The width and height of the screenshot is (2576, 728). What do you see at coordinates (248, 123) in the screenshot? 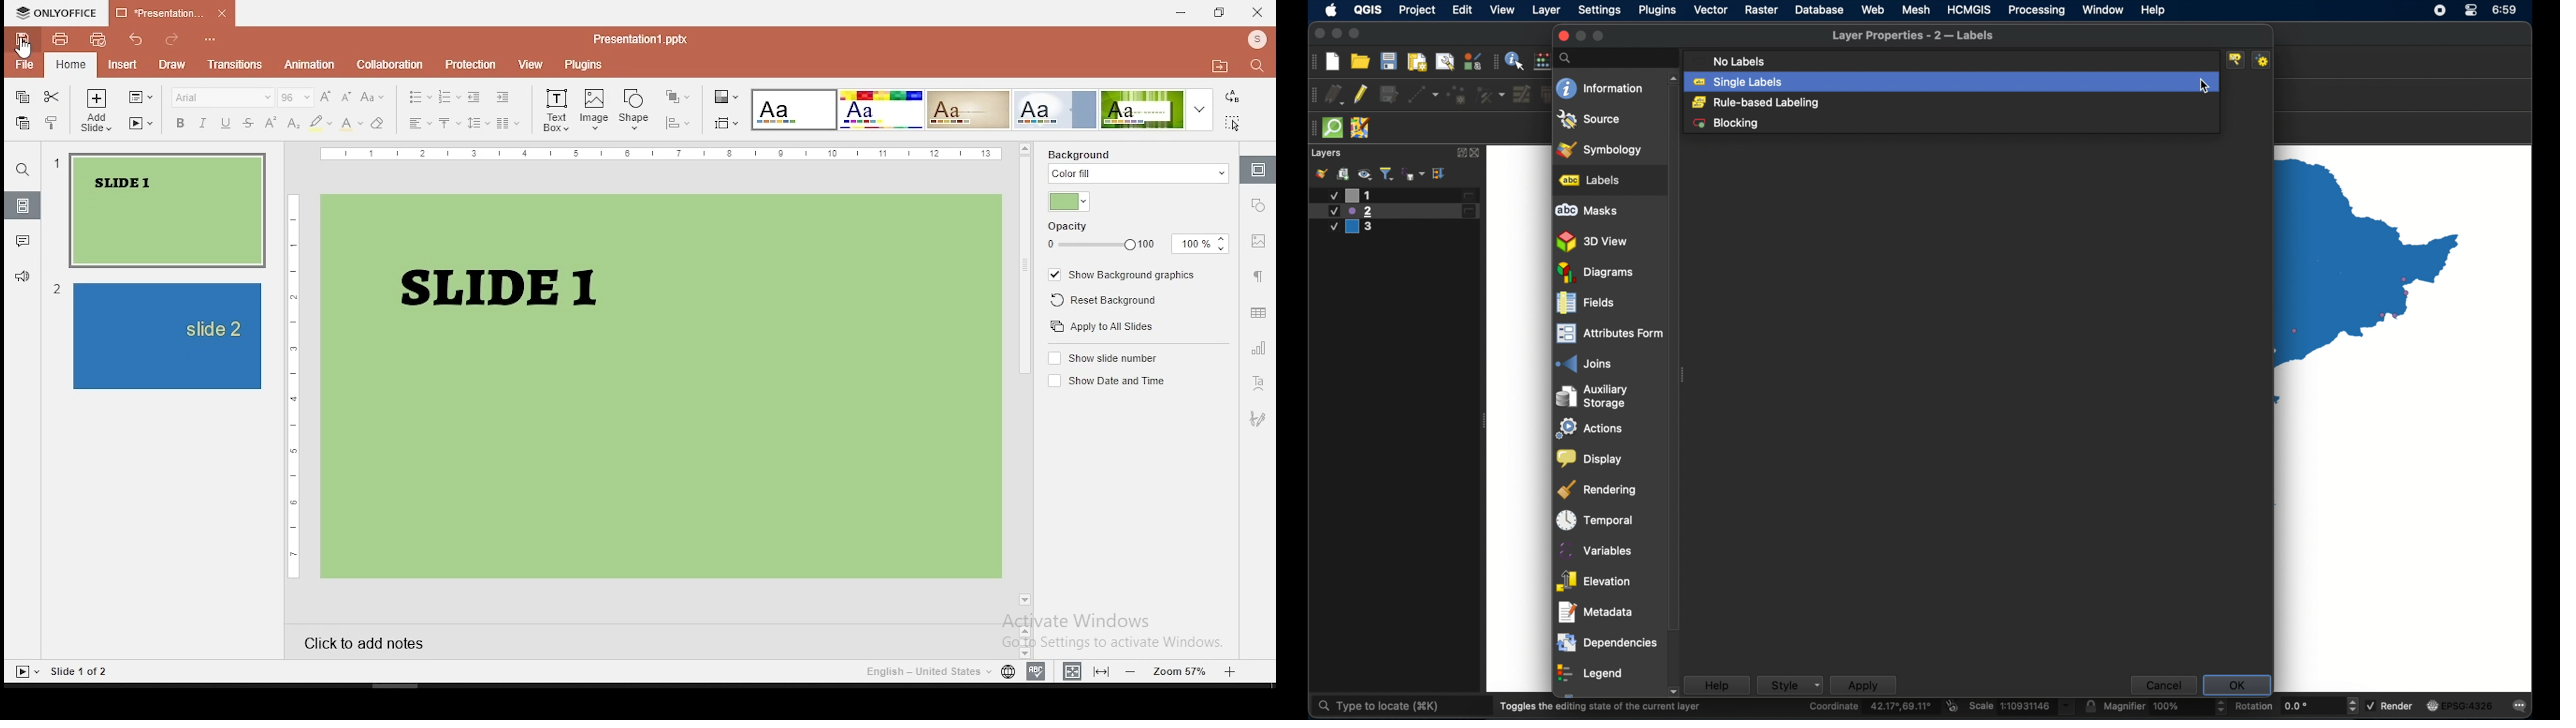
I see `strikethrough` at bounding box center [248, 123].